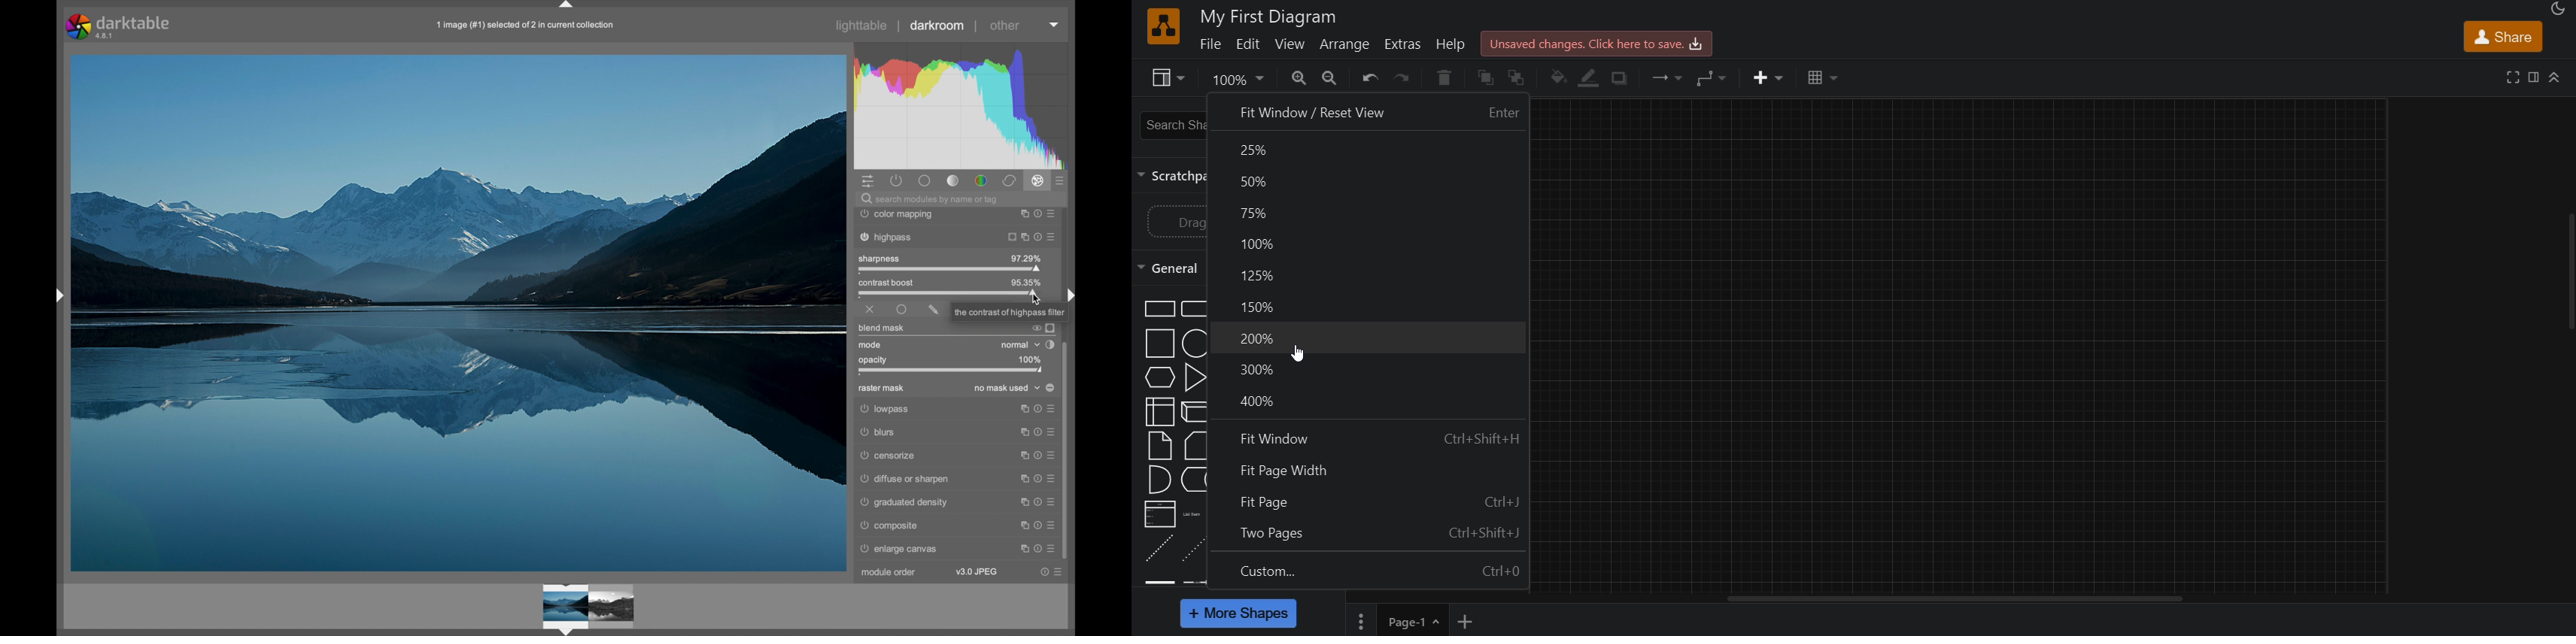 Image resolution: width=2576 pixels, height=644 pixels. Describe the element at coordinates (1037, 549) in the screenshot. I see `more options` at that location.